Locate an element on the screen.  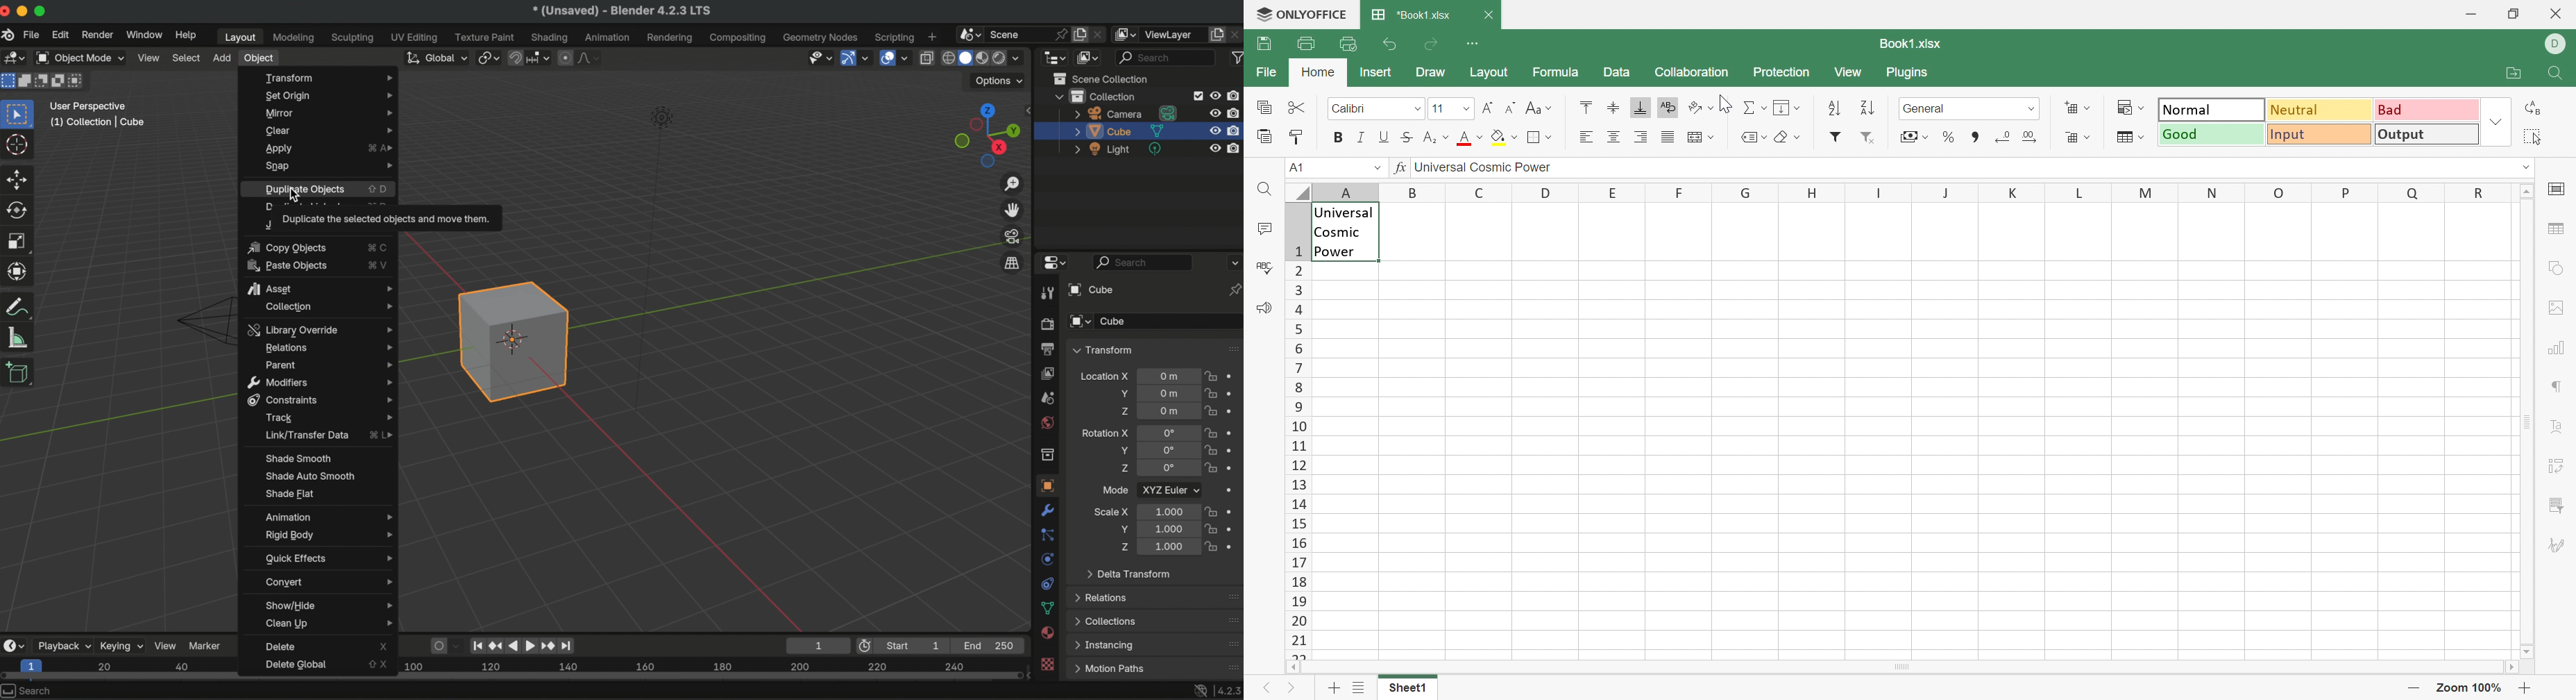
add cube is located at coordinates (19, 374).